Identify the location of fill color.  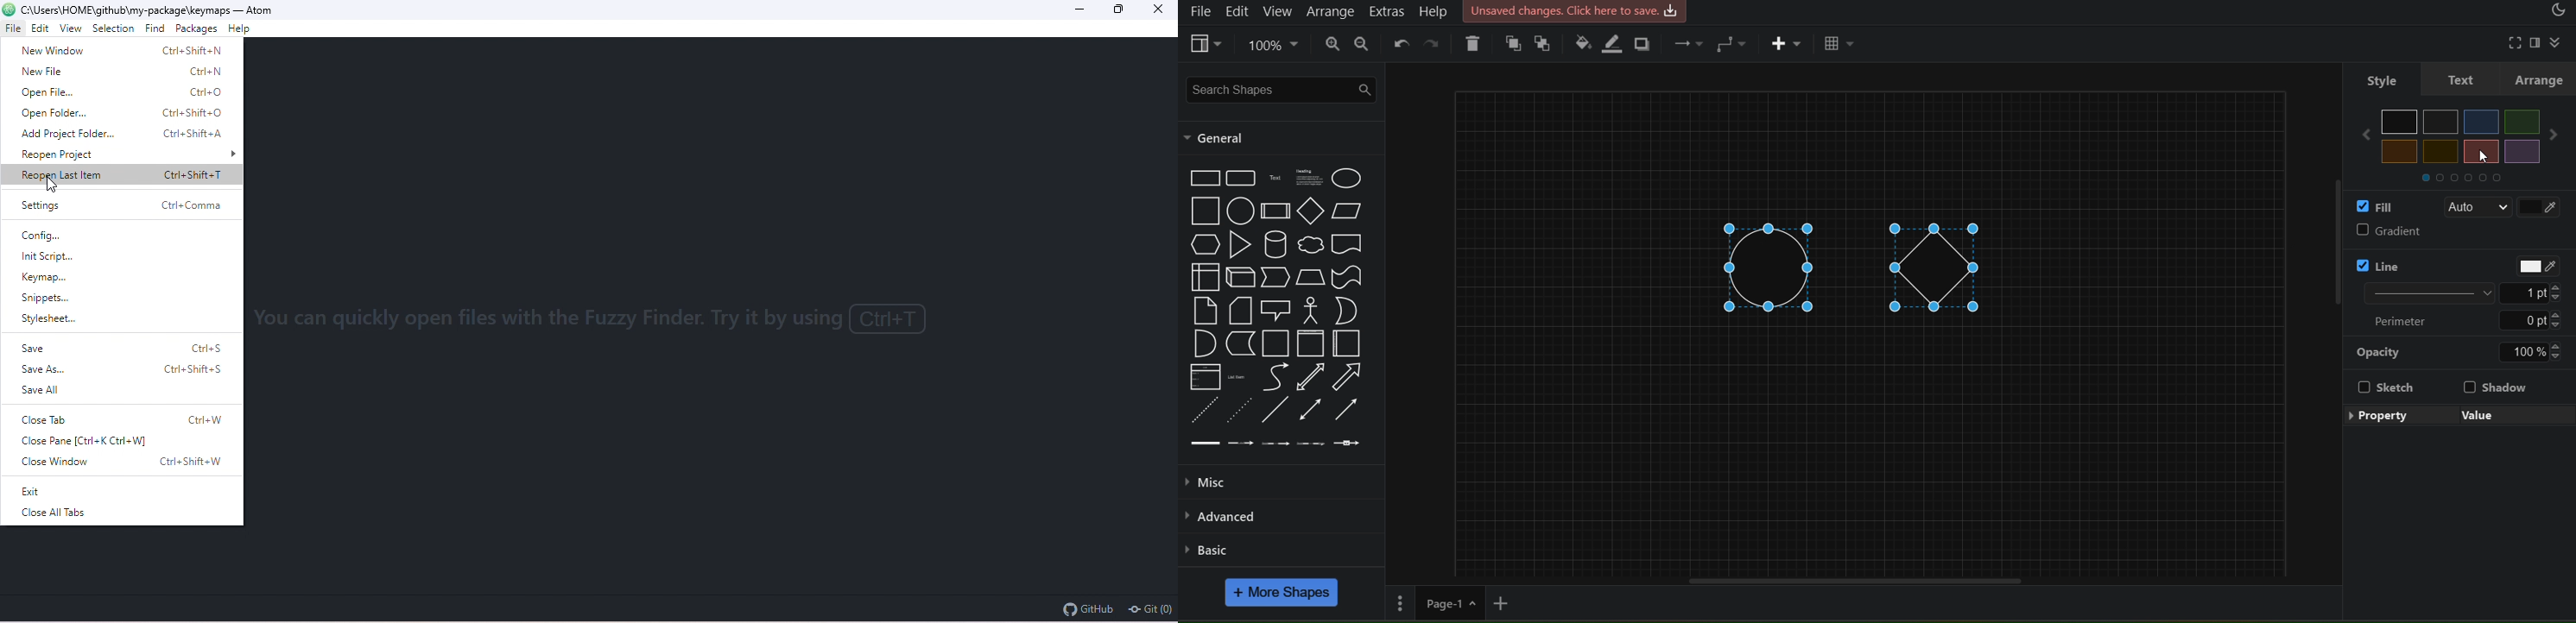
(2545, 205).